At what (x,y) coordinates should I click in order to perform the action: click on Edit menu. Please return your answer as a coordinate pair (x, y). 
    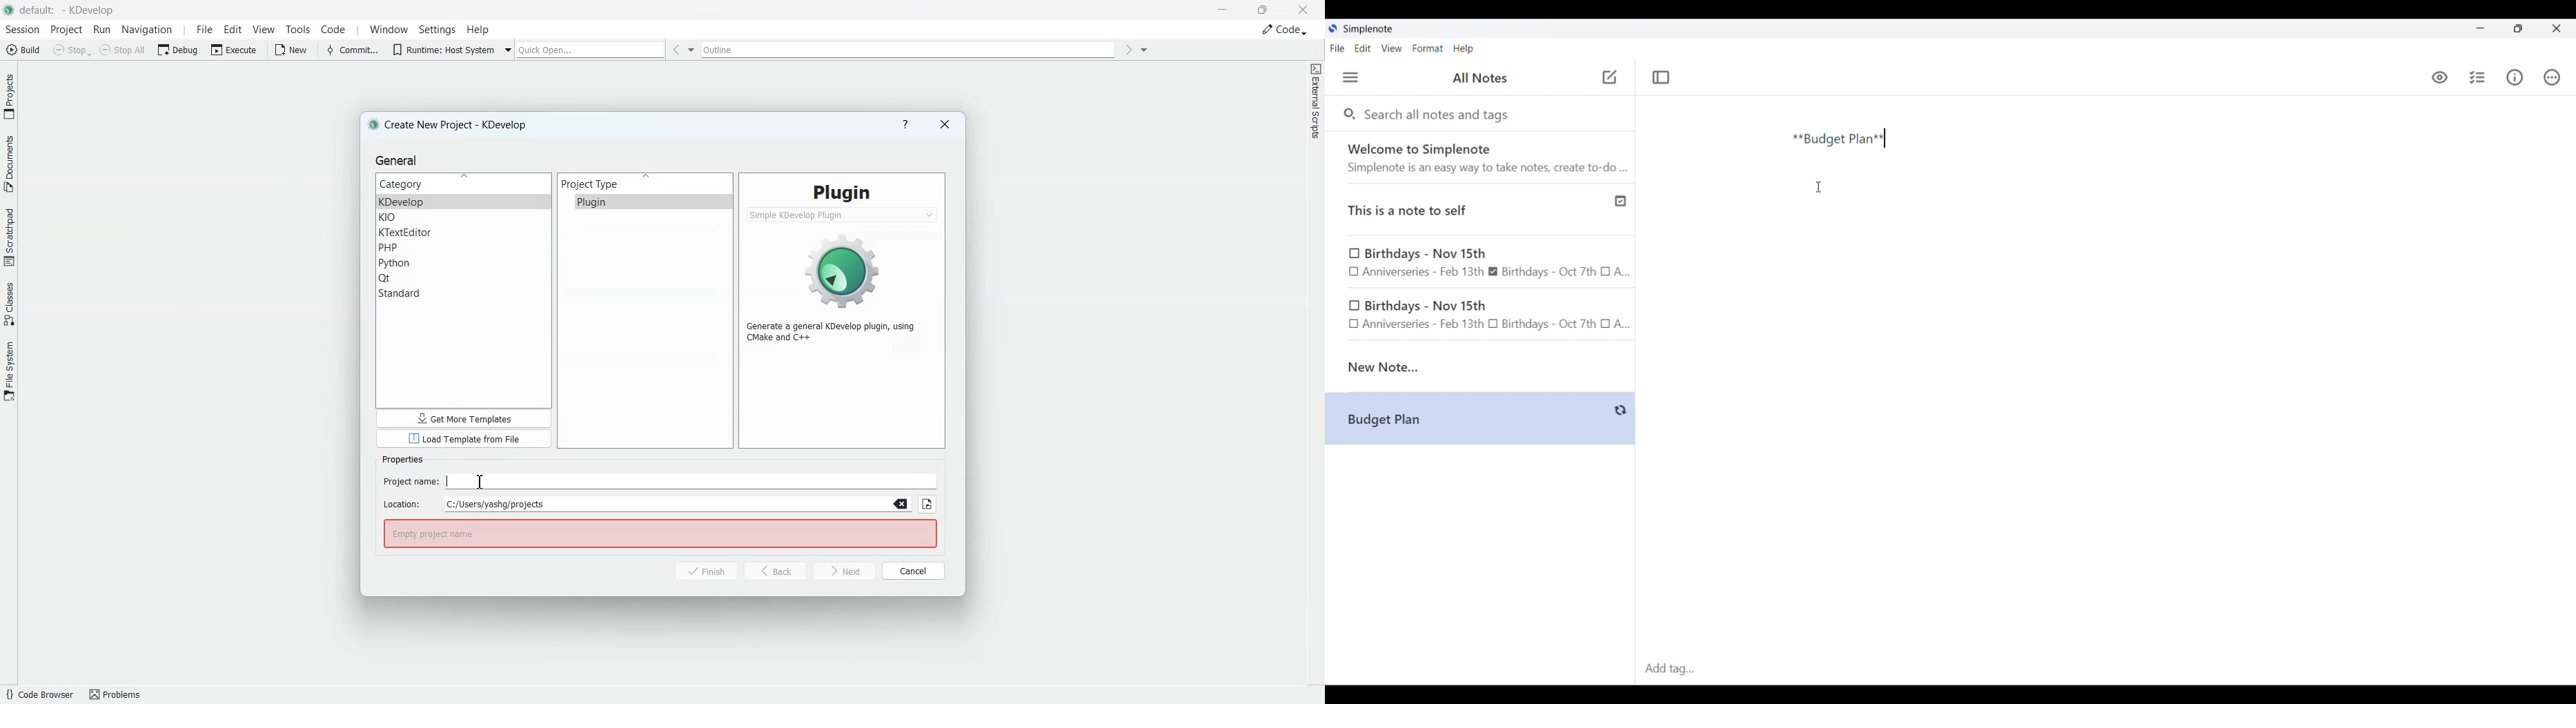
    Looking at the image, I should click on (1363, 48).